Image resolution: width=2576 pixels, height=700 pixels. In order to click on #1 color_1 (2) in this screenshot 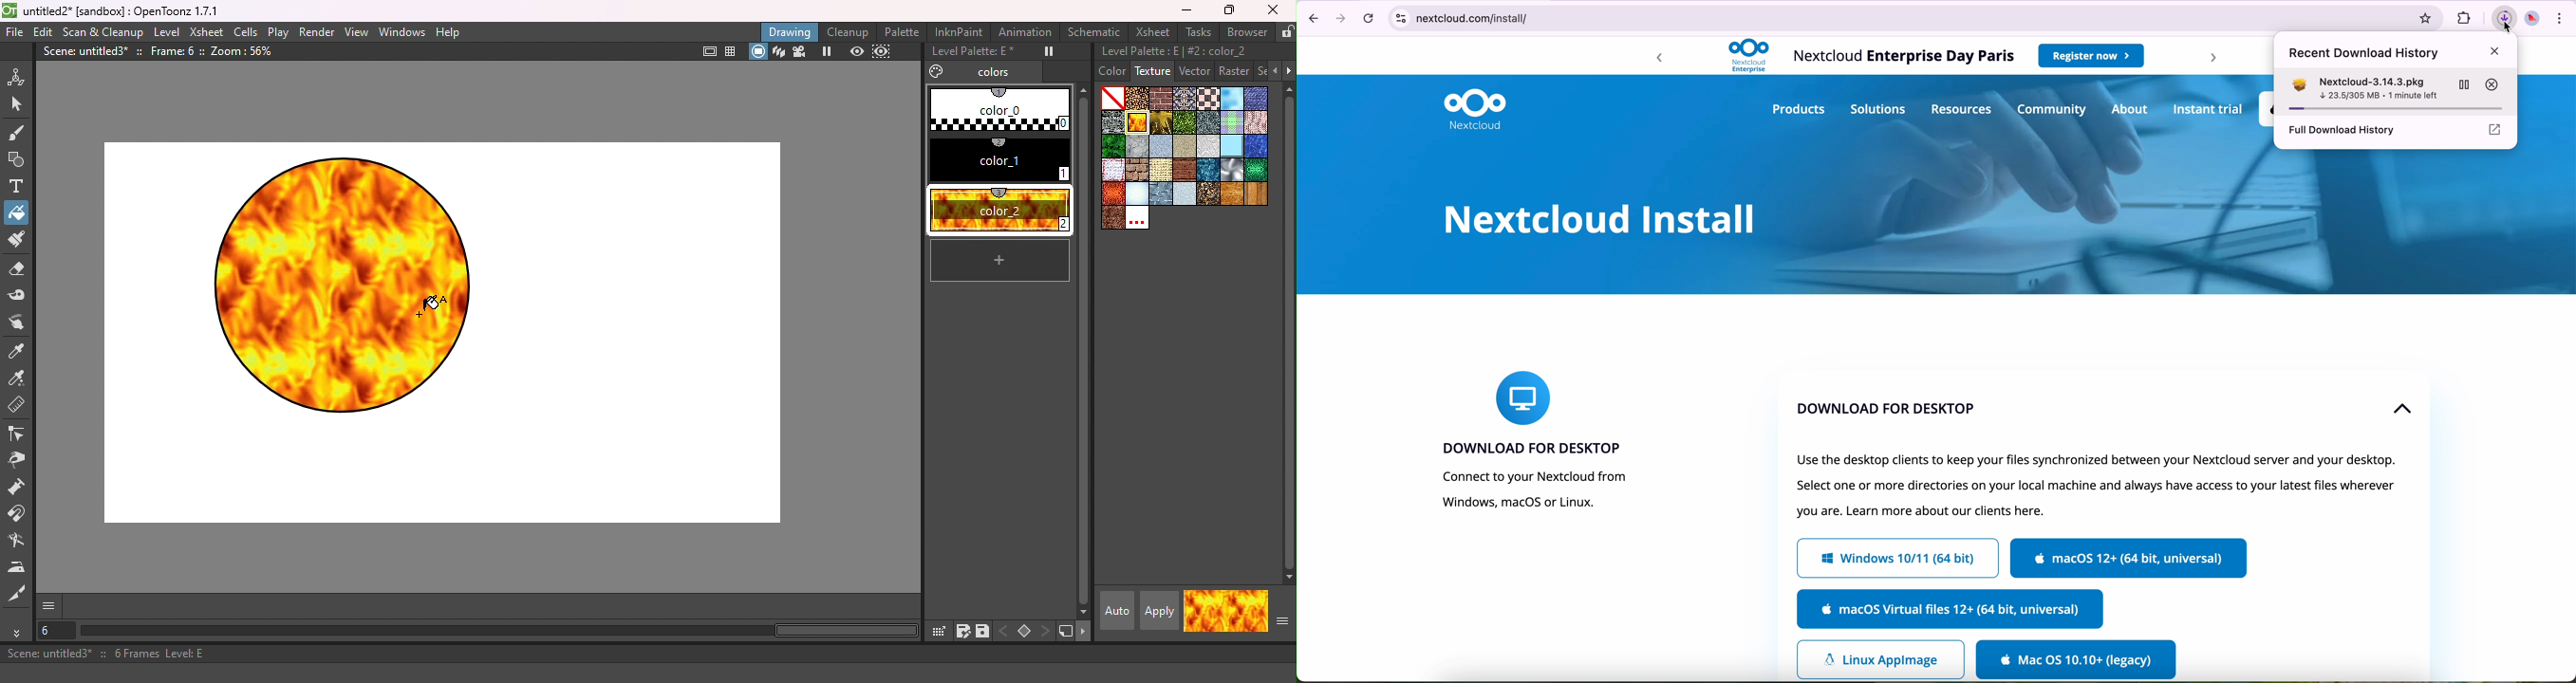, I will do `click(996, 161)`.